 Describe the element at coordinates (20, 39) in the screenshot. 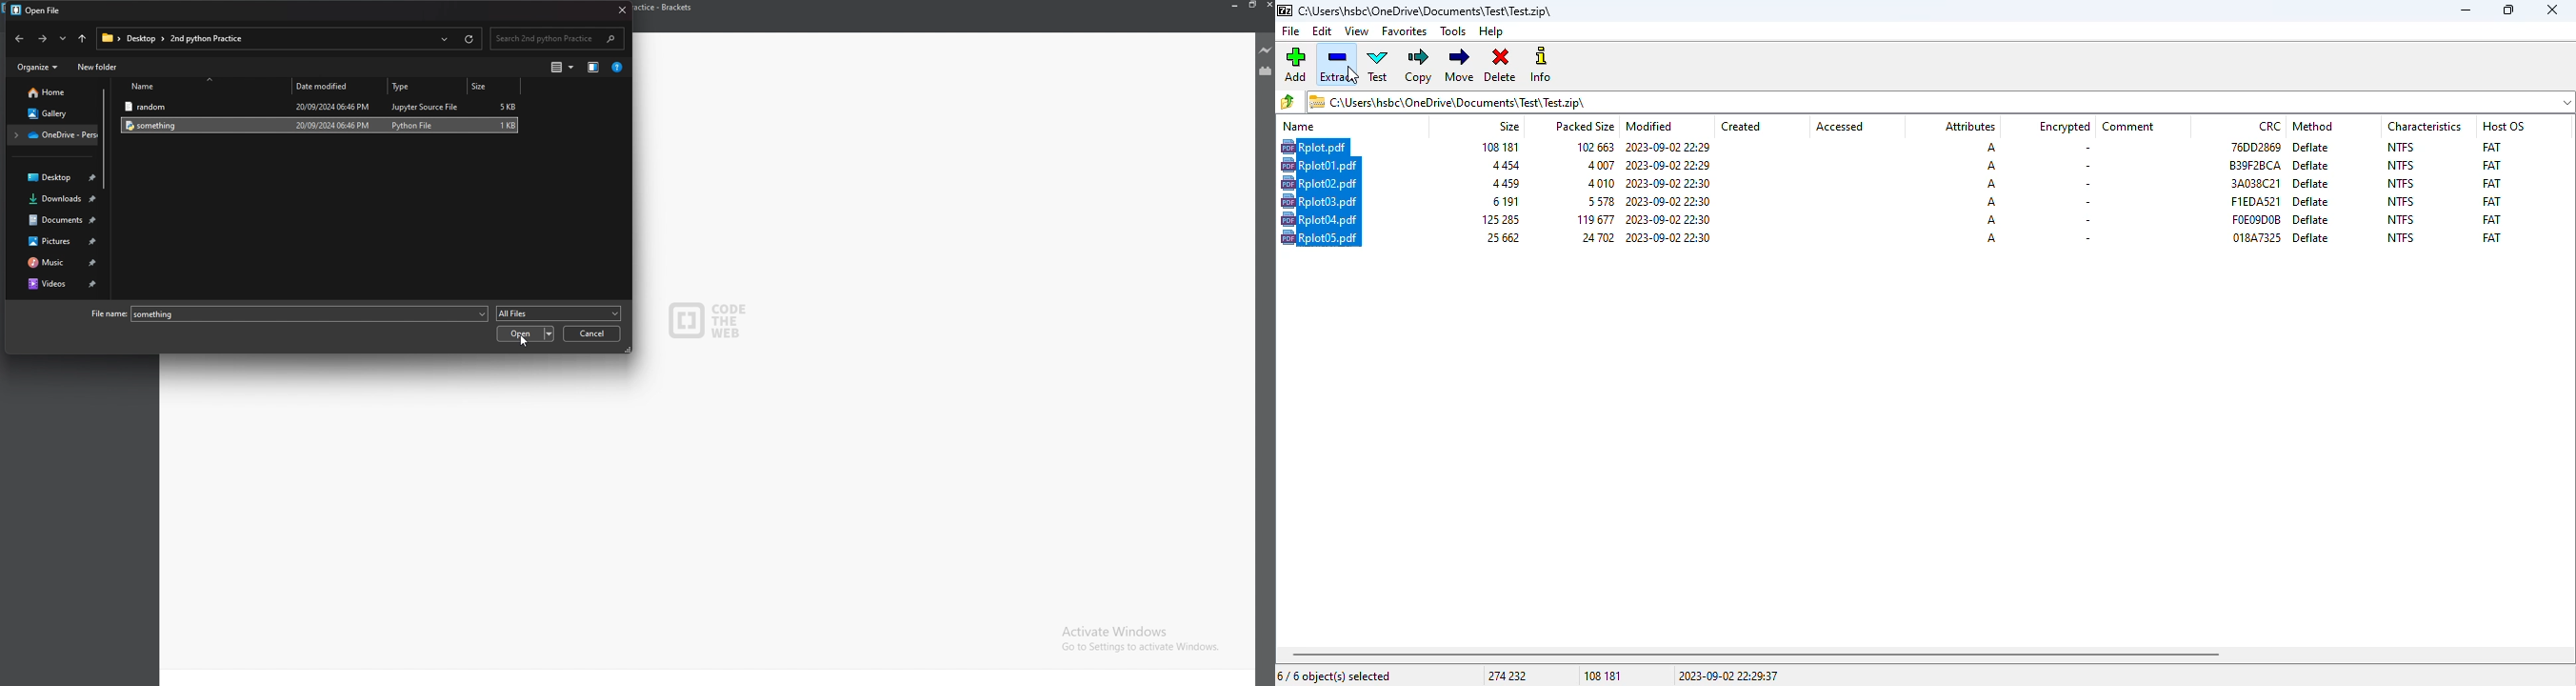

I see `previous` at that location.